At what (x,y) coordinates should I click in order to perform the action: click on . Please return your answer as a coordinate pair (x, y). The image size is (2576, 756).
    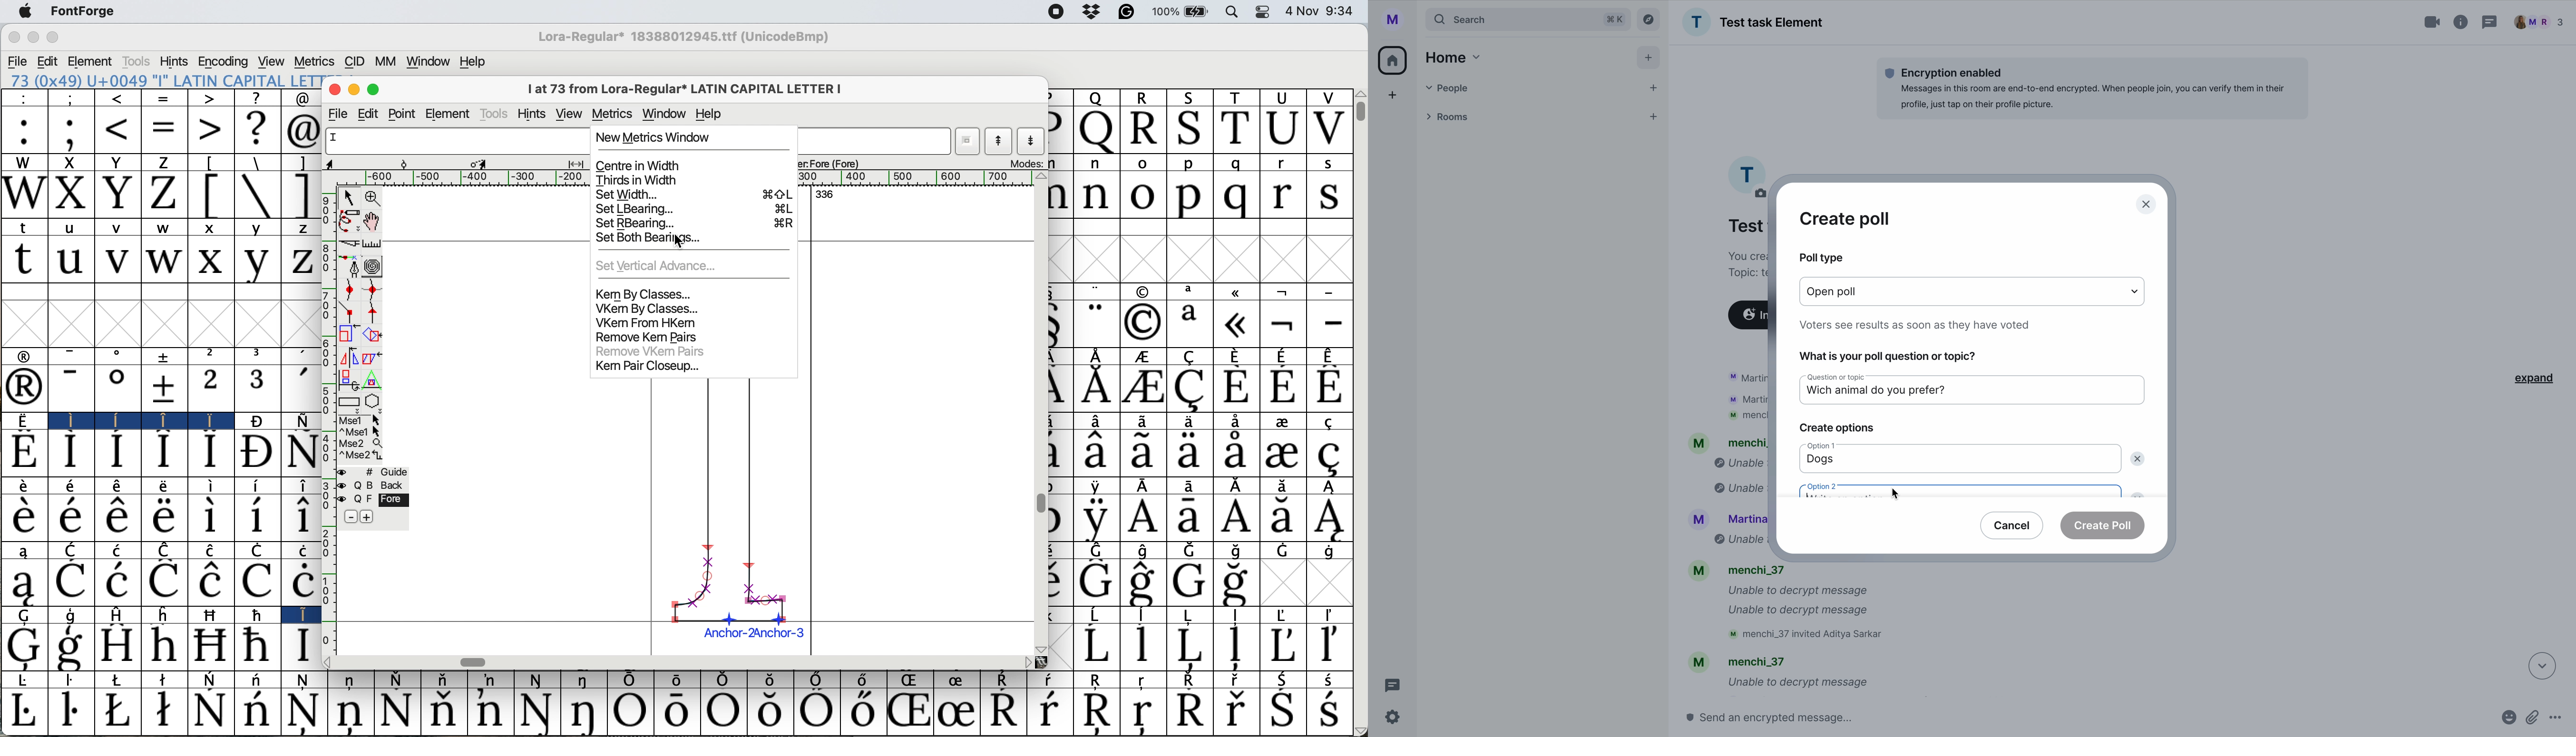
    Looking at the image, I should click on (165, 418).